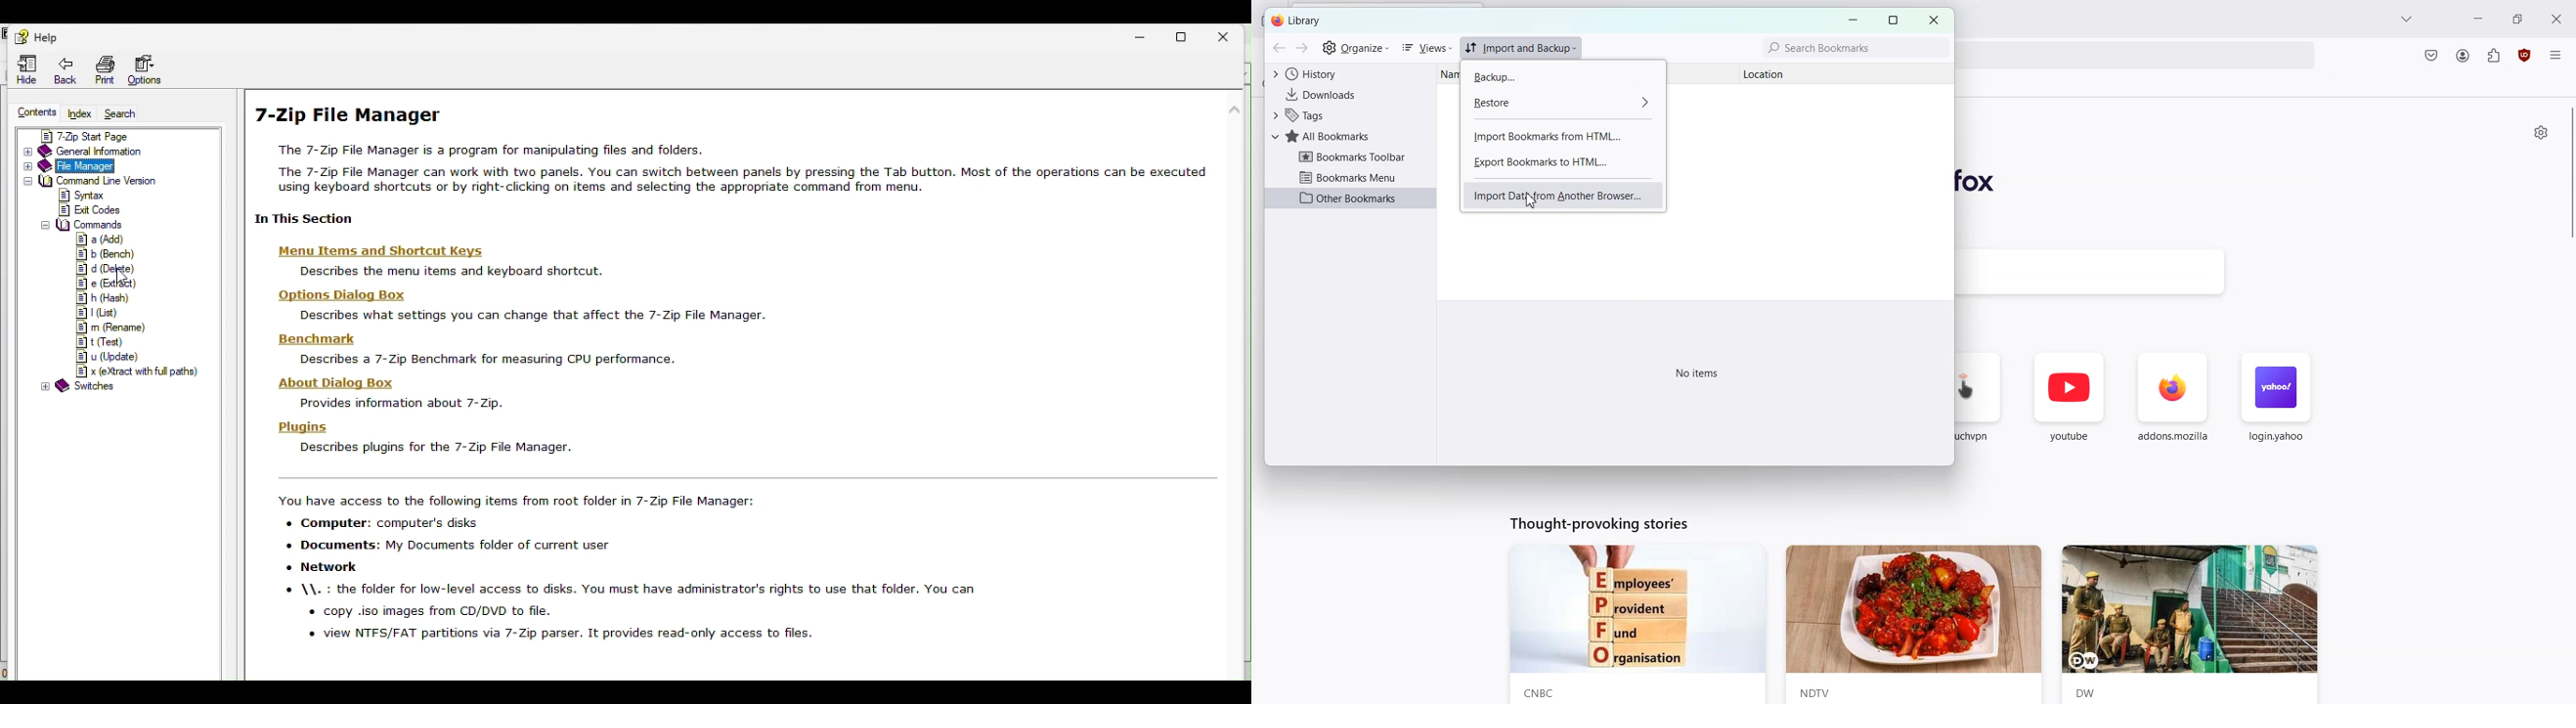 The height and width of the screenshot is (728, 2576). Describe the element at coordinates (150, 71) in the screenshot. I see `Options` at that location.